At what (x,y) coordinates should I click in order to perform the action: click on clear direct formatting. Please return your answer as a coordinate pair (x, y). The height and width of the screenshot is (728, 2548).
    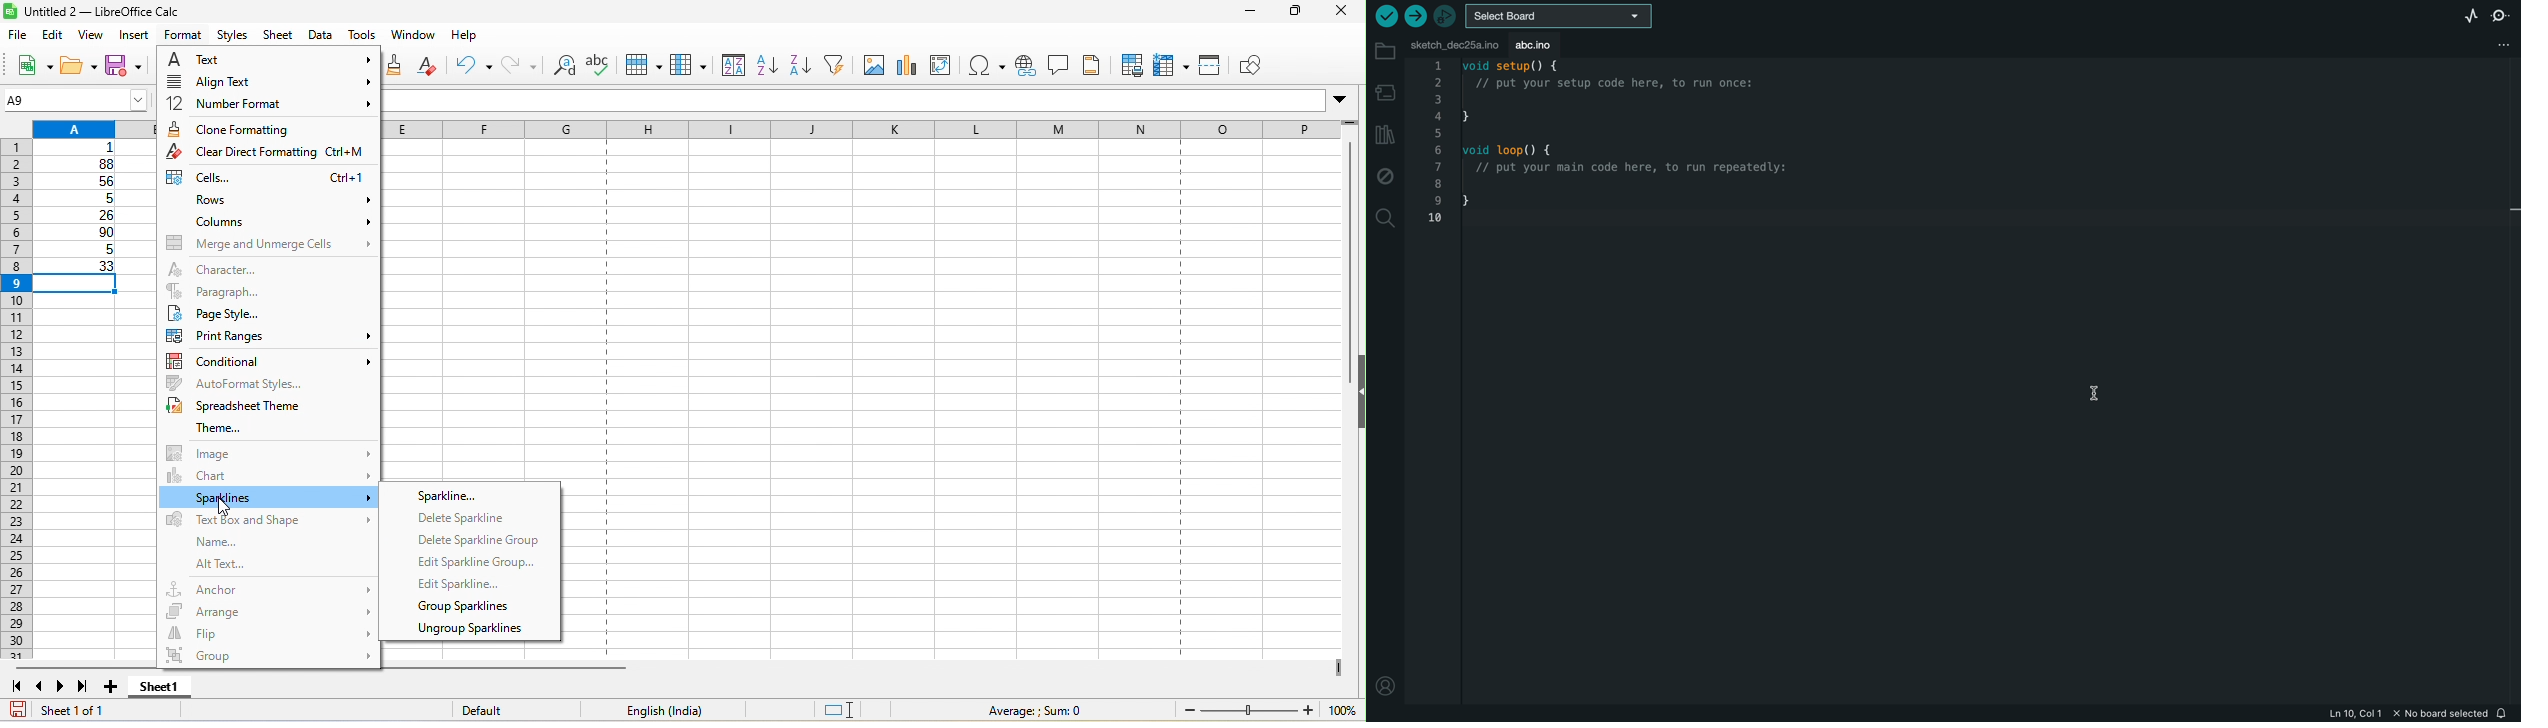
    Looking at the image, I should click on (433, 66).